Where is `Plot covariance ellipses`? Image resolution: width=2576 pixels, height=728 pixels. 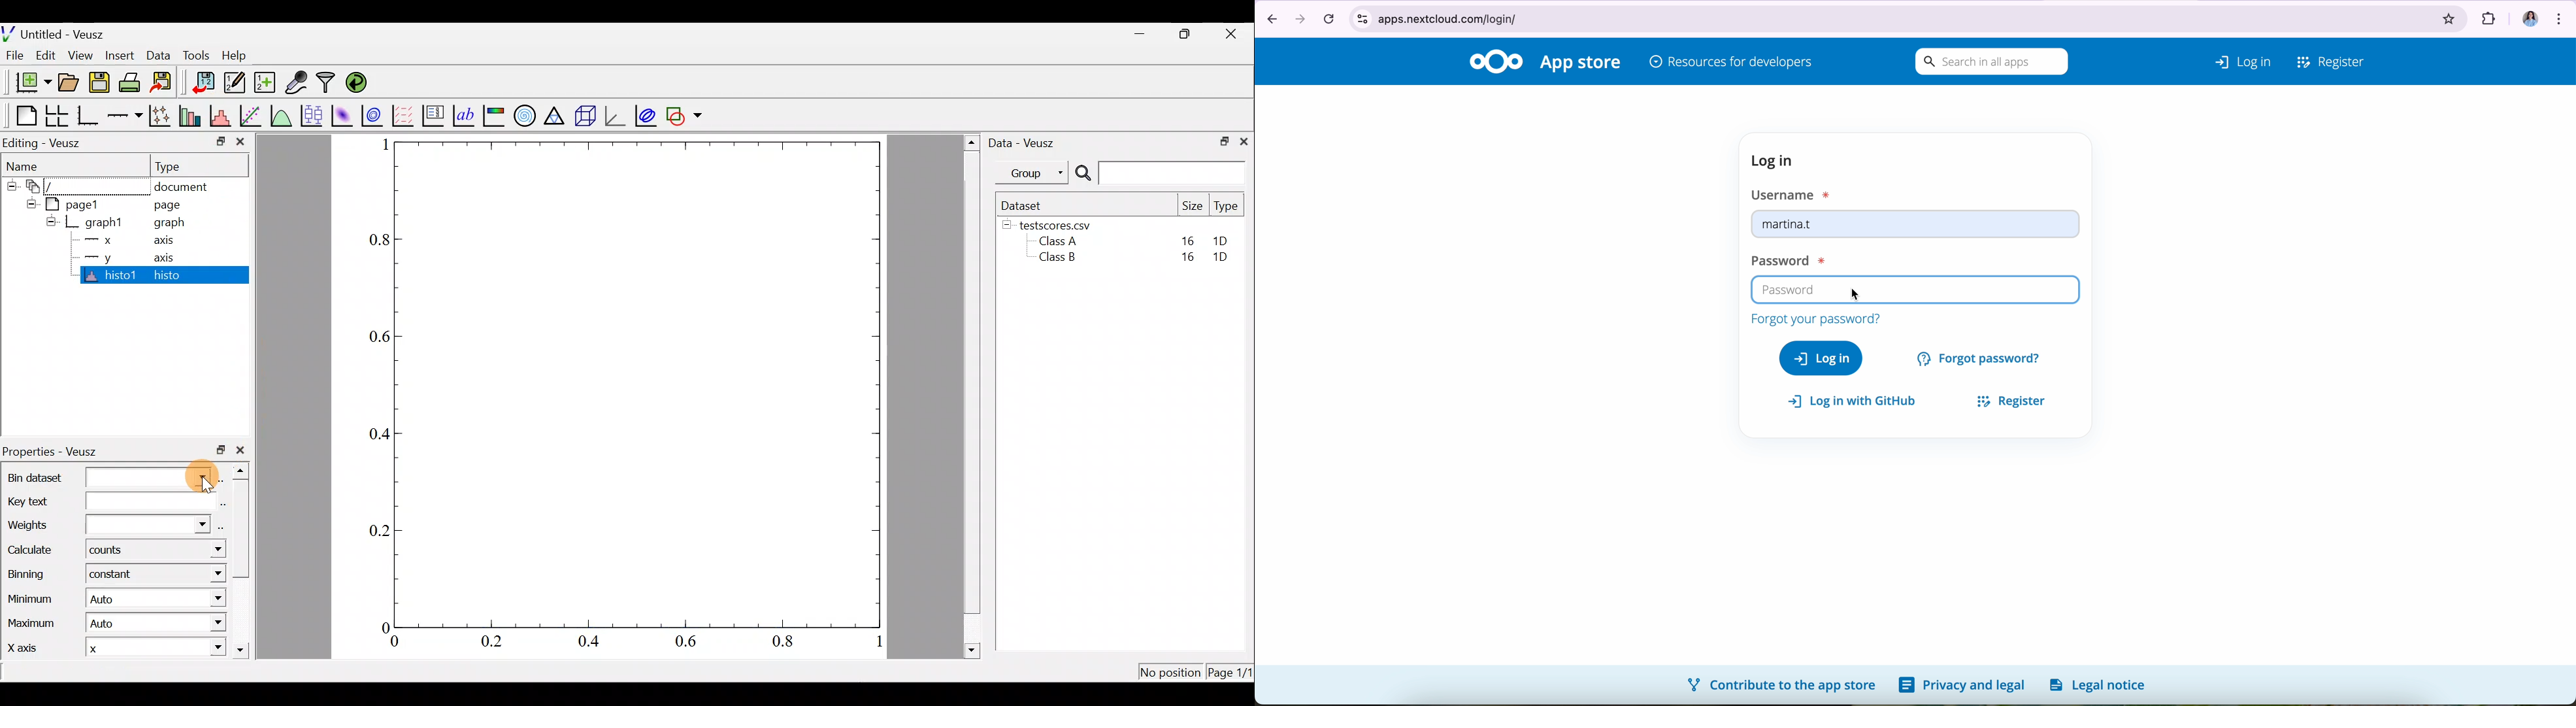
Plot covariance ellipses is located at coordinates (646, 114).